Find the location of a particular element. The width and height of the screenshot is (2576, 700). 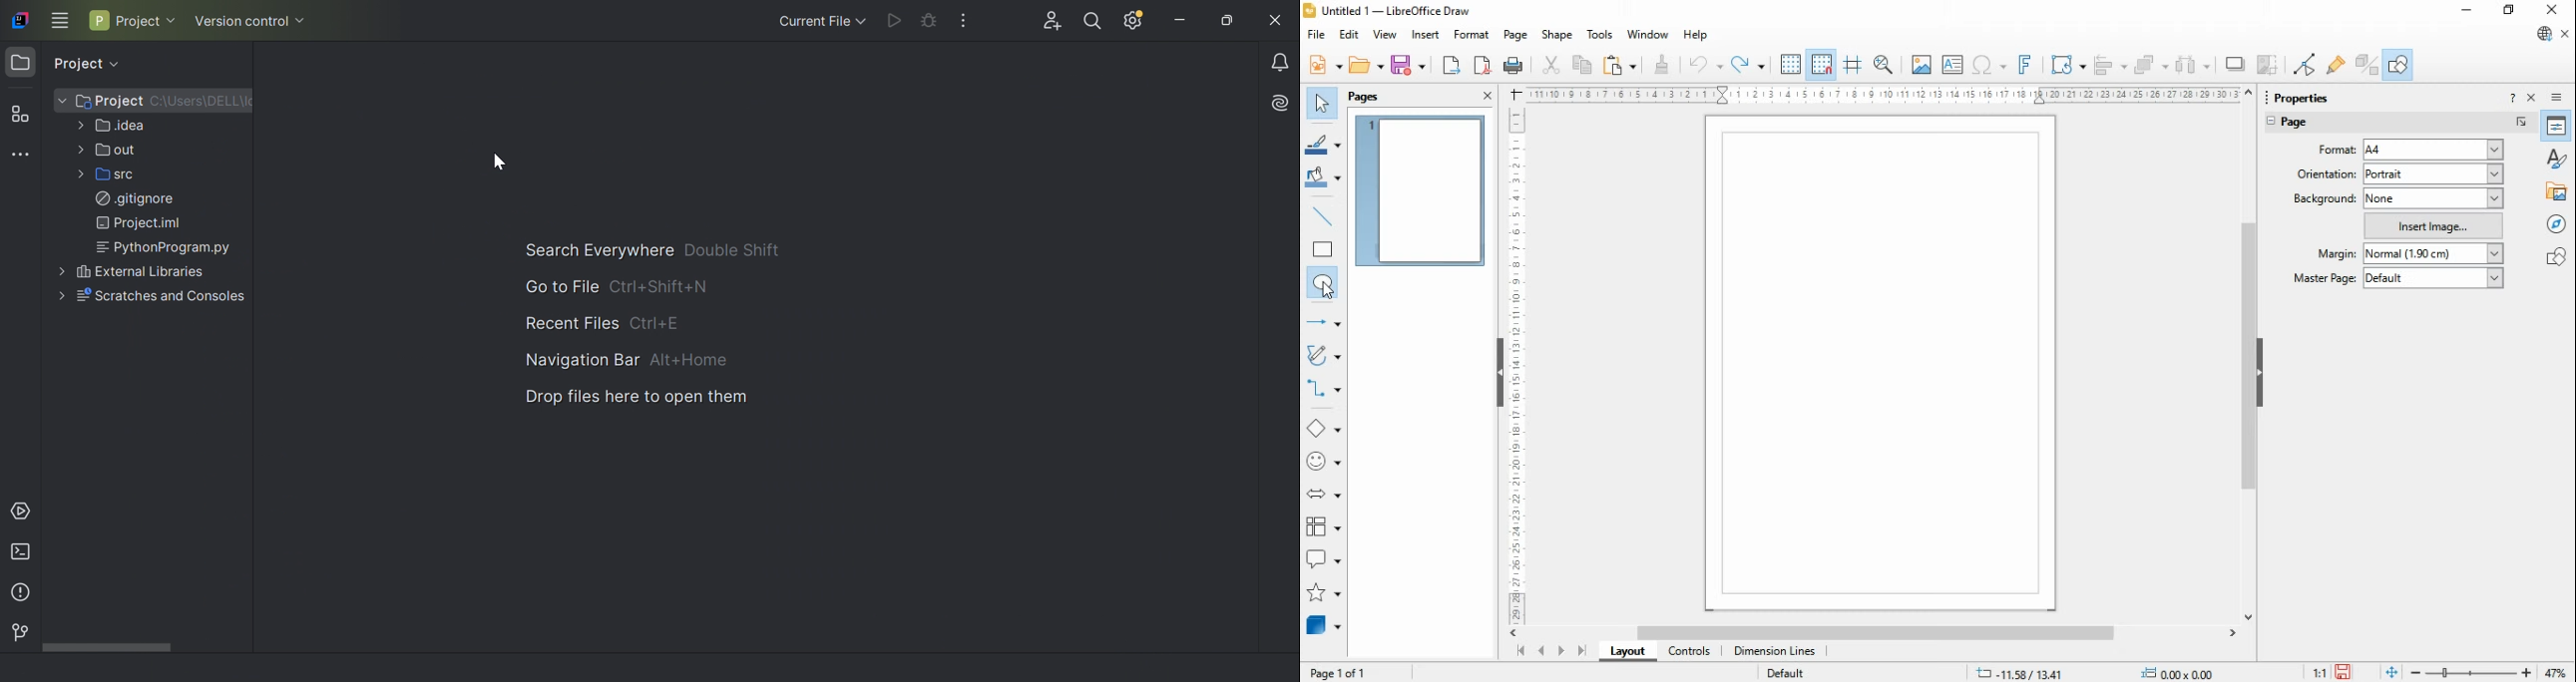

Project.iml is located at coordinates (141, 221).